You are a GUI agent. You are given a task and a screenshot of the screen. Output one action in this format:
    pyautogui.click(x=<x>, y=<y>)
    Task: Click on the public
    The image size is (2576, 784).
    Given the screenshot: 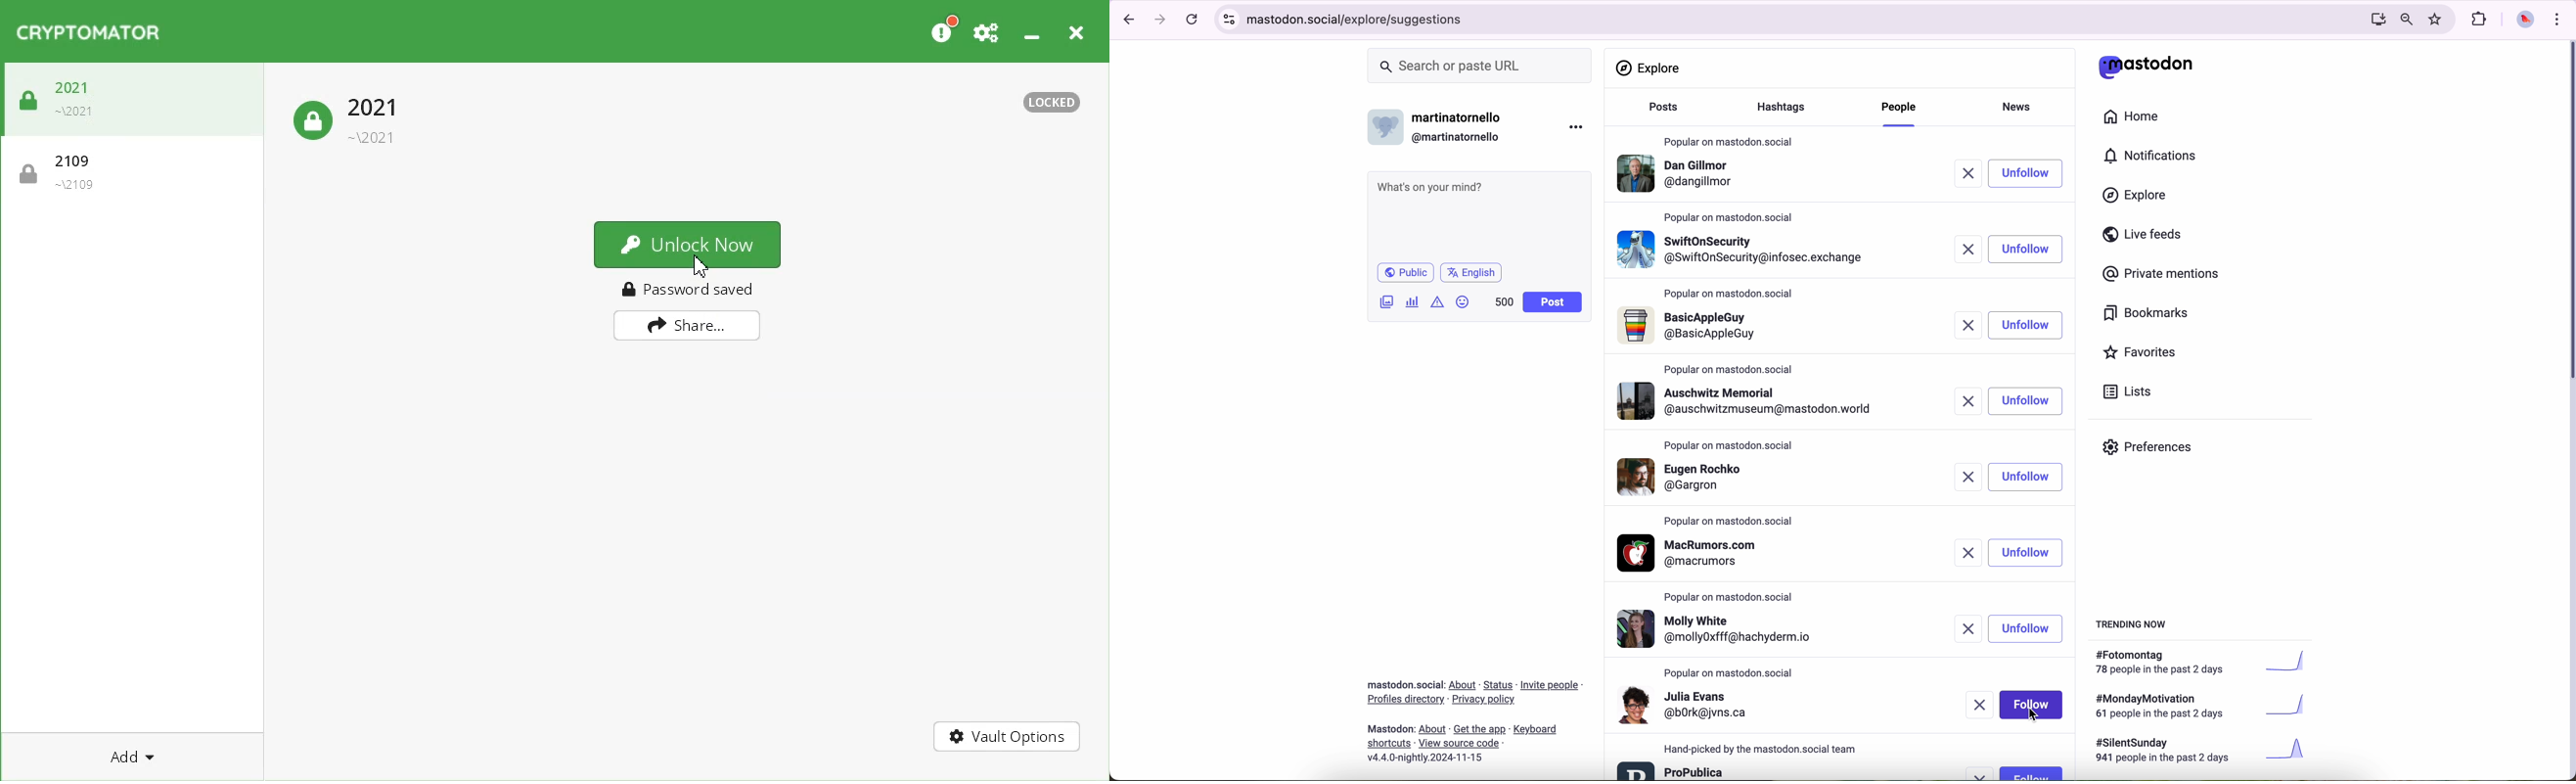 What is the action you would take?
    pyautogui.click(x=1405, y=272)
    